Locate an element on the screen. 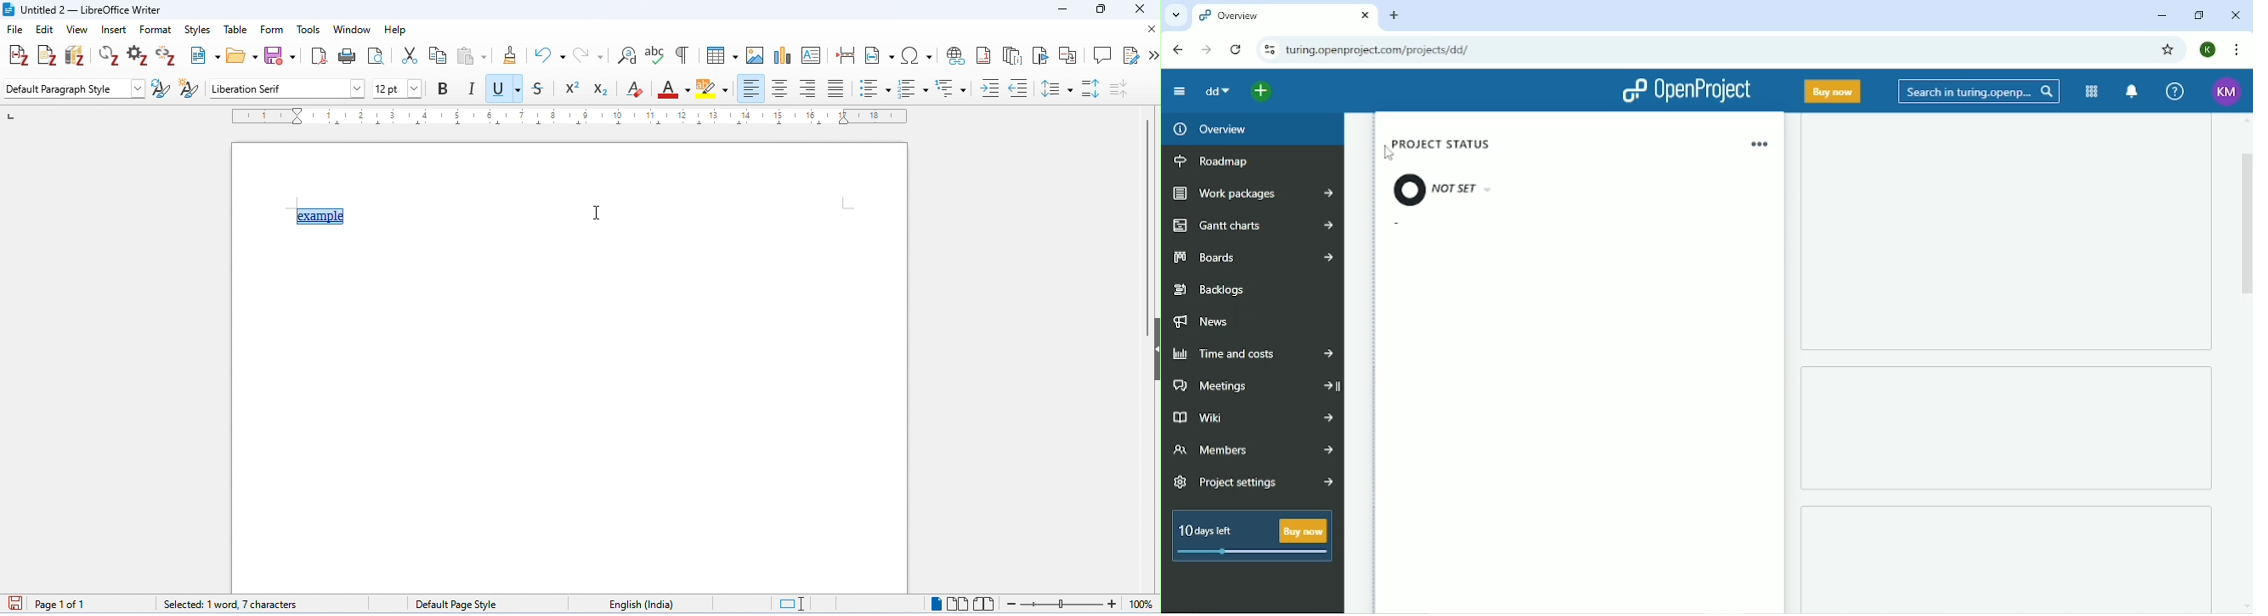 The width and height of the screenshot is (2268, 616). title is located at coordinates (83, 10).